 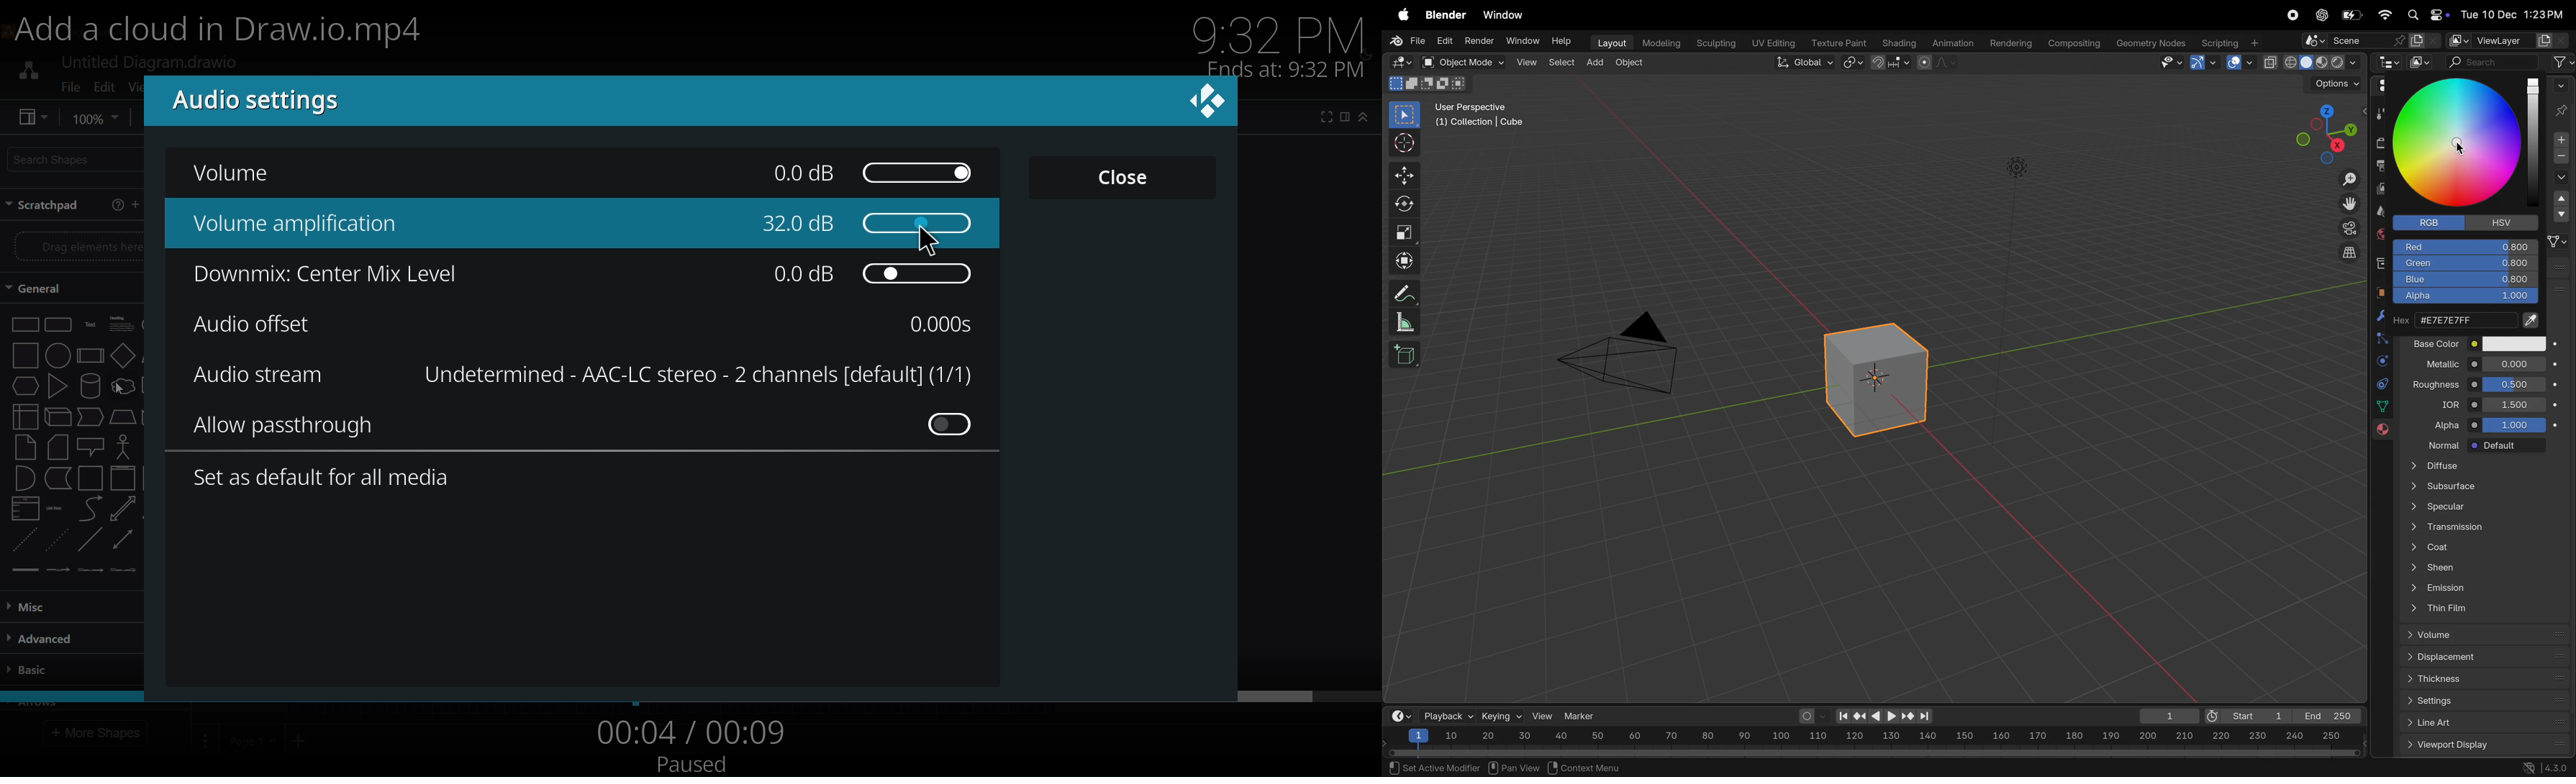 What do you see at coordinates (2462, 143) in the screenshot?
I see `cursor` at bounding box center [2462, 143].